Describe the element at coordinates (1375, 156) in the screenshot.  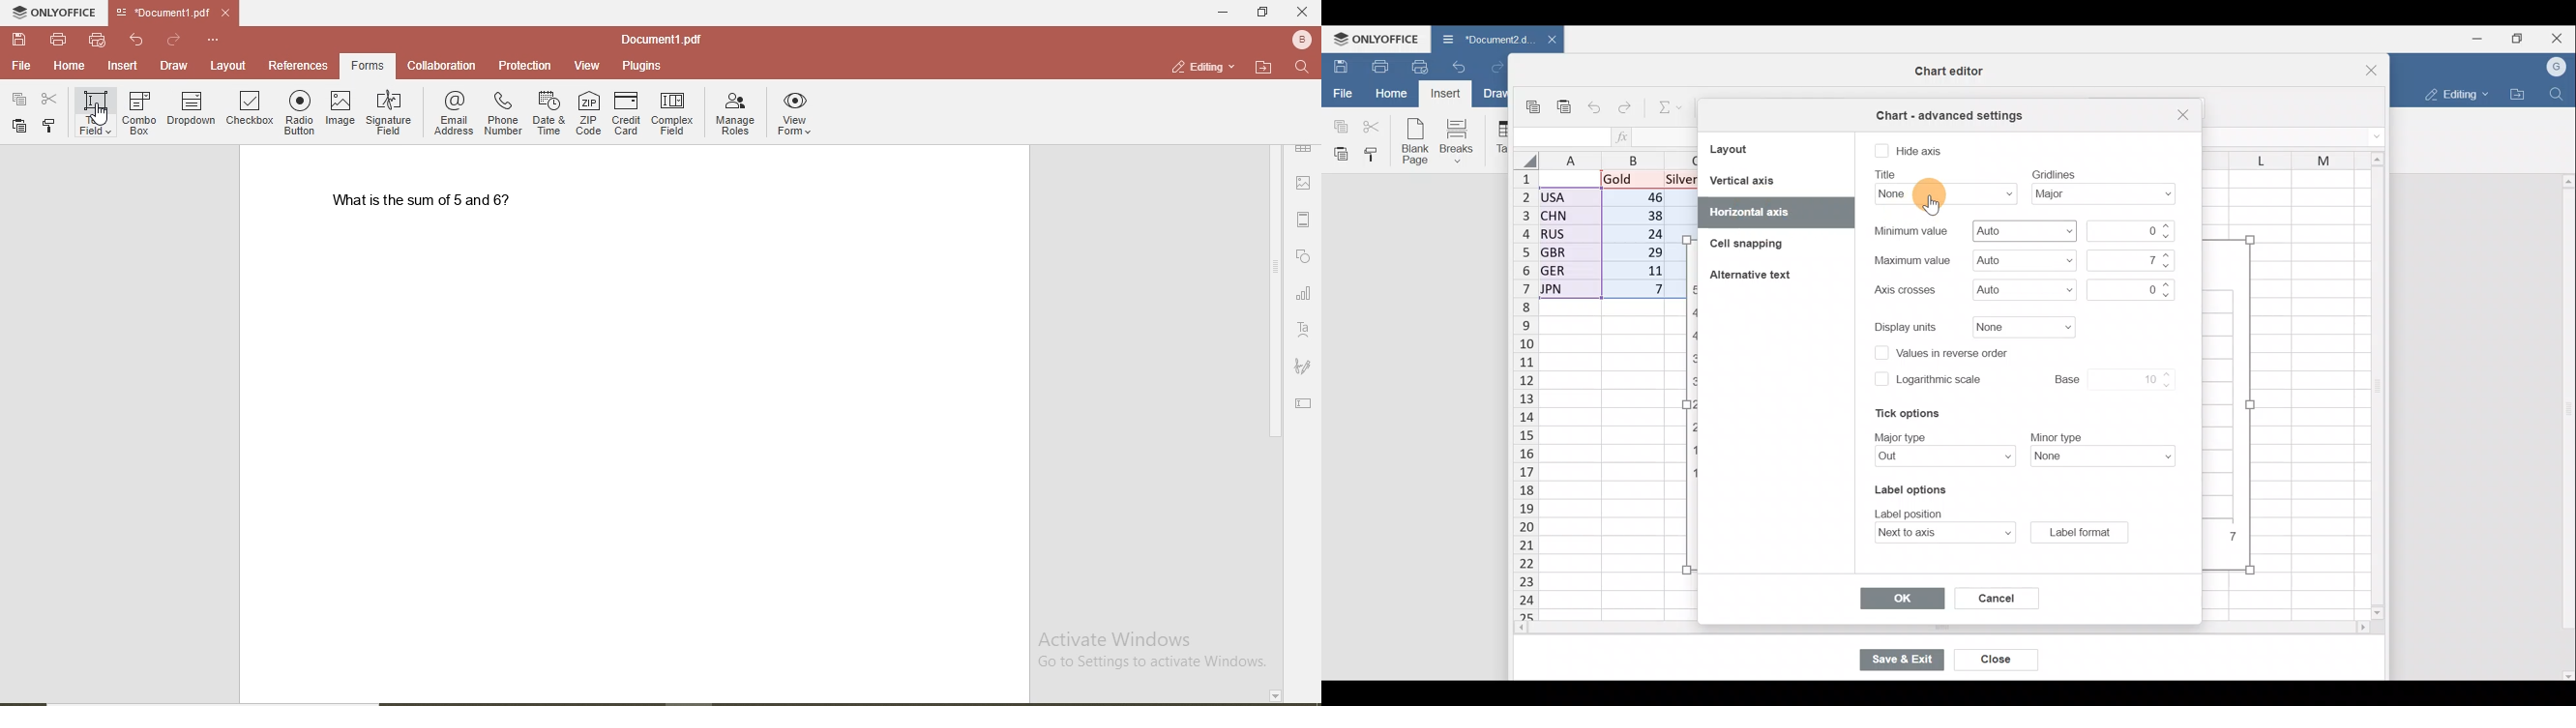
I see `Copy style` at that location.